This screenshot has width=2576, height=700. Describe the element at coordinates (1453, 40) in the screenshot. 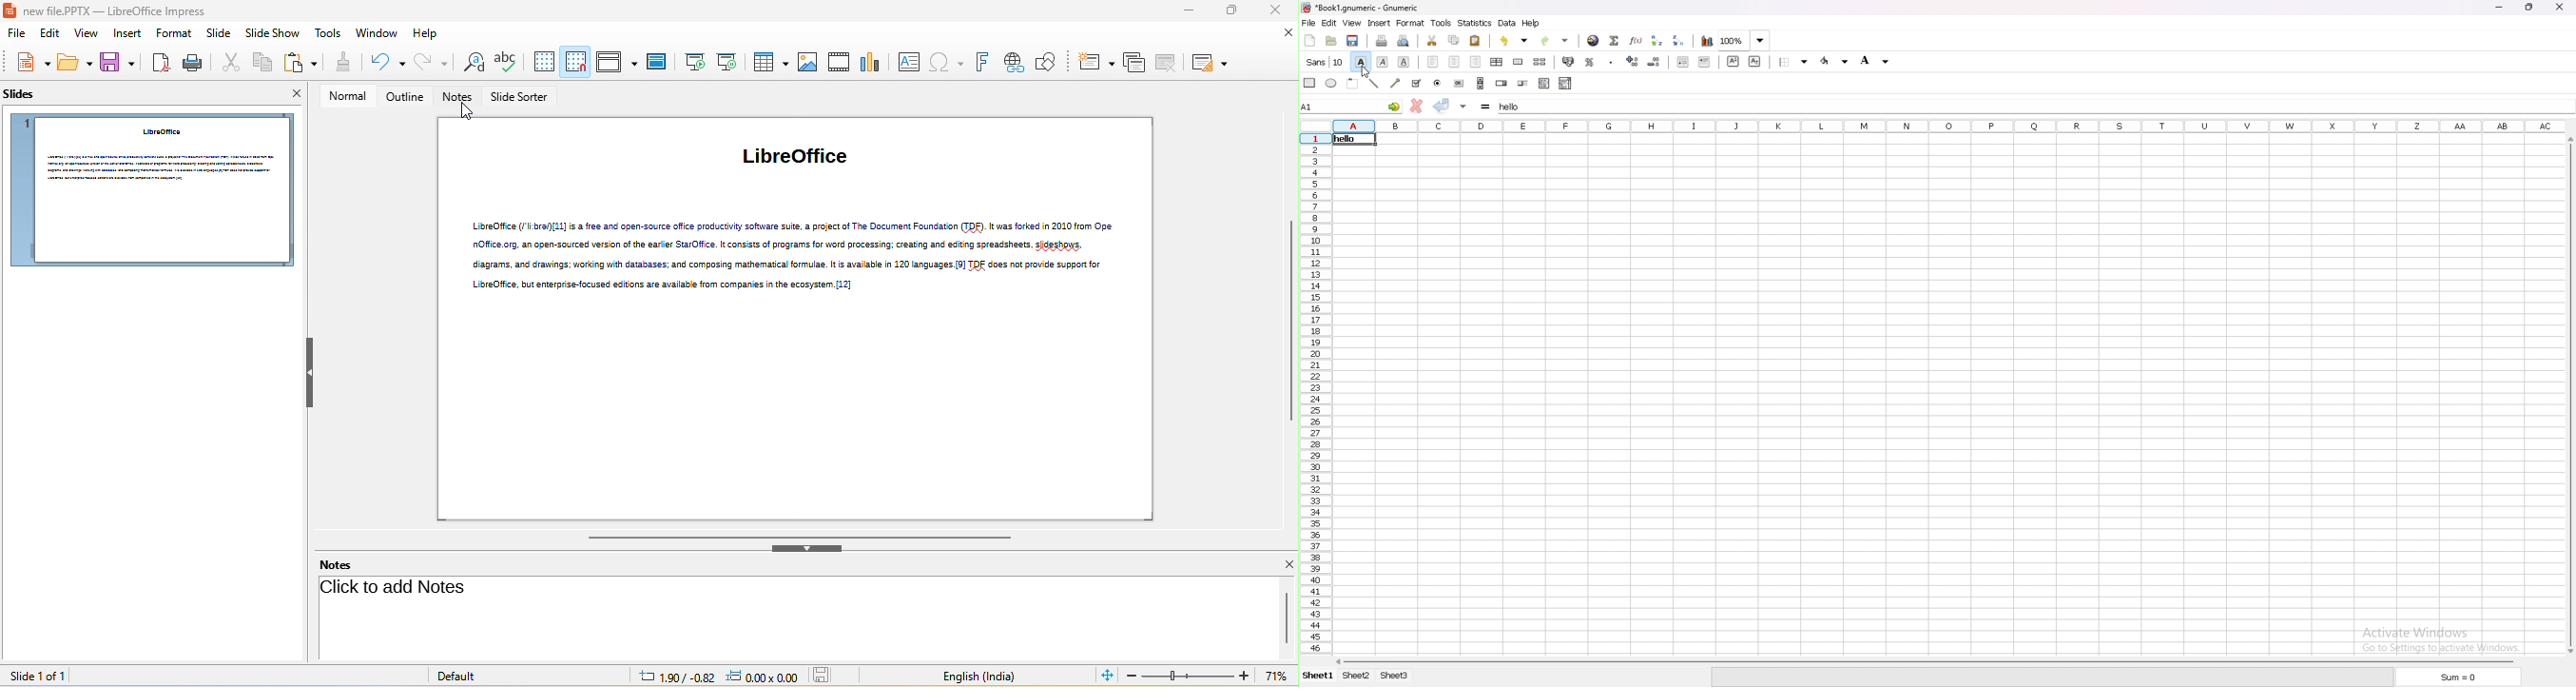

I see `copy` at that location.